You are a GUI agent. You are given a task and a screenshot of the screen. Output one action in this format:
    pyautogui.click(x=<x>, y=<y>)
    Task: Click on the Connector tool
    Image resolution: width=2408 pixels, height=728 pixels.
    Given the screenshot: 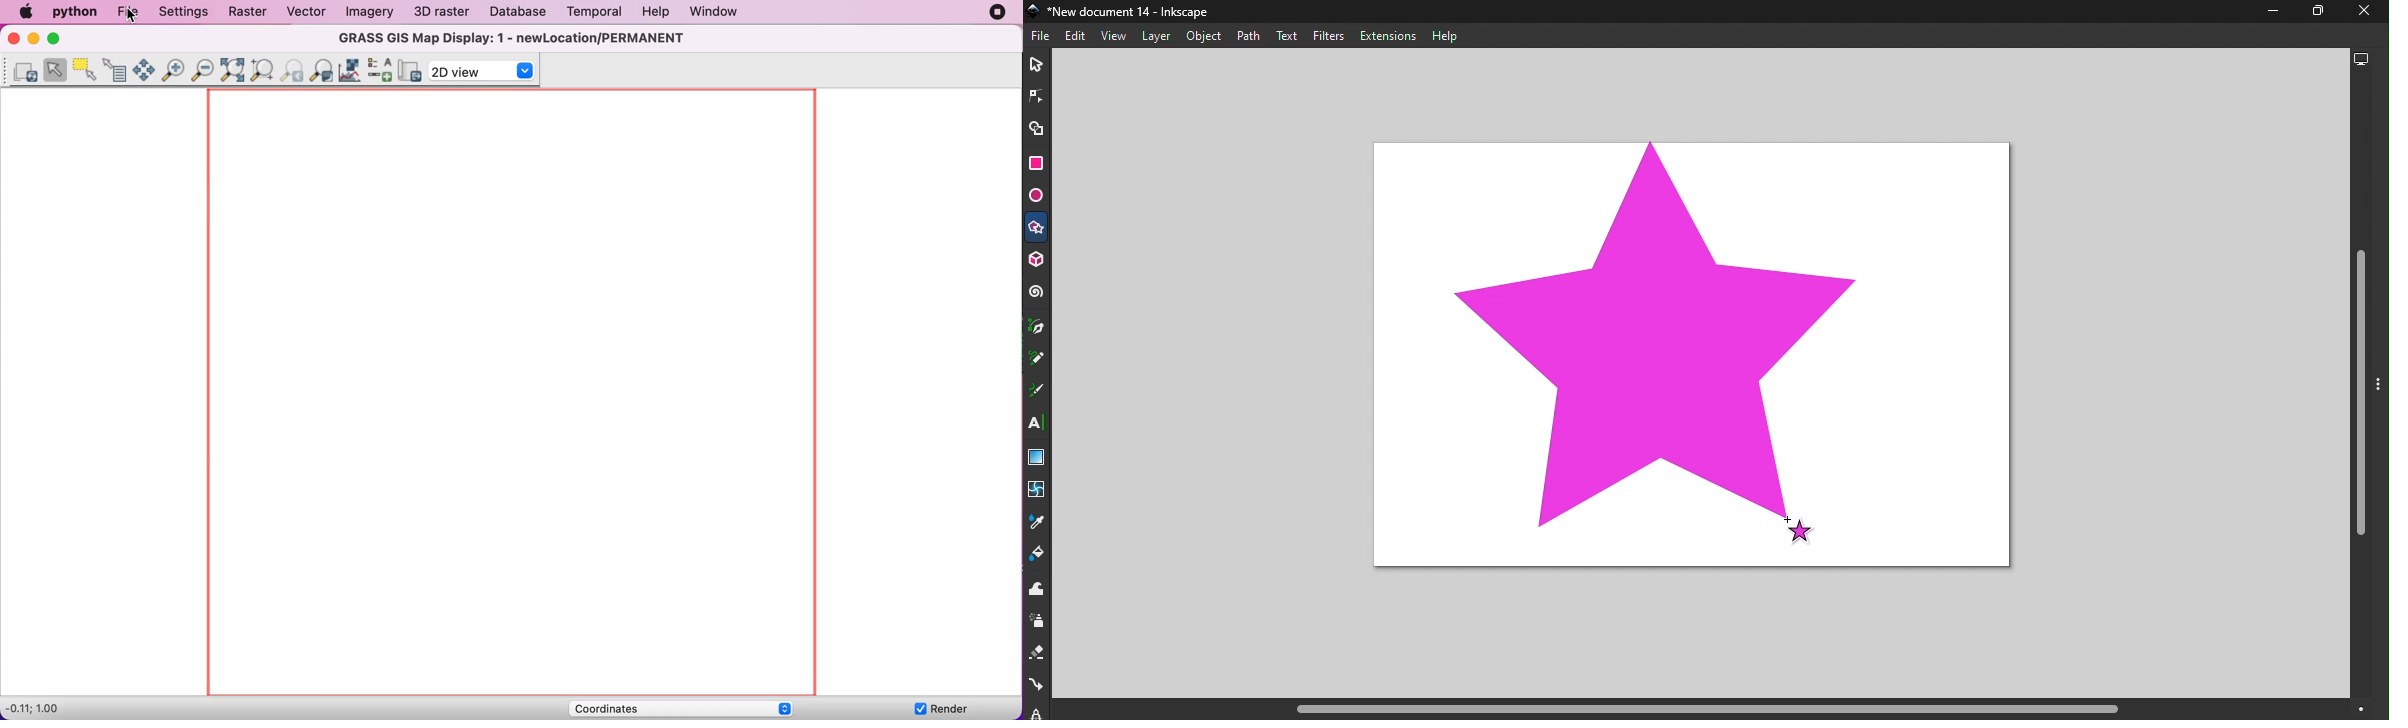 What is the action you would take?
    pyautogui.click(x=1038, y=687)
    